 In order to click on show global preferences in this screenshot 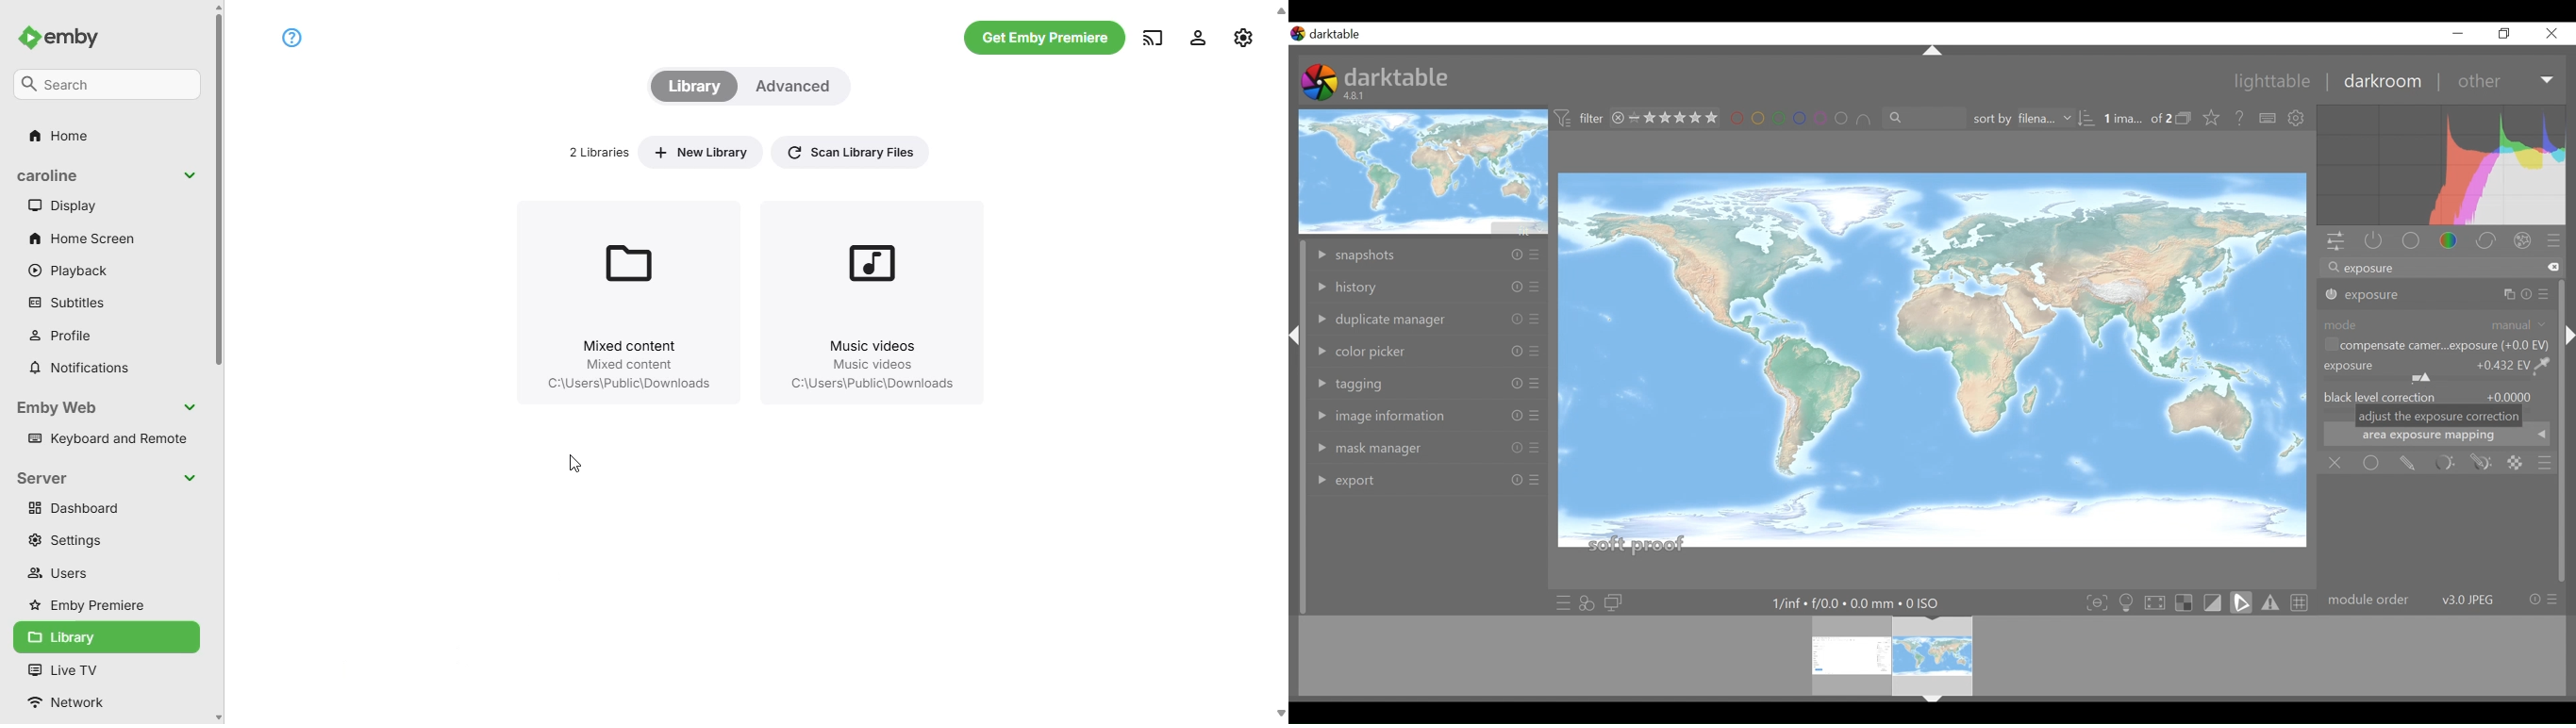, I will do `click(2298, 119)`.